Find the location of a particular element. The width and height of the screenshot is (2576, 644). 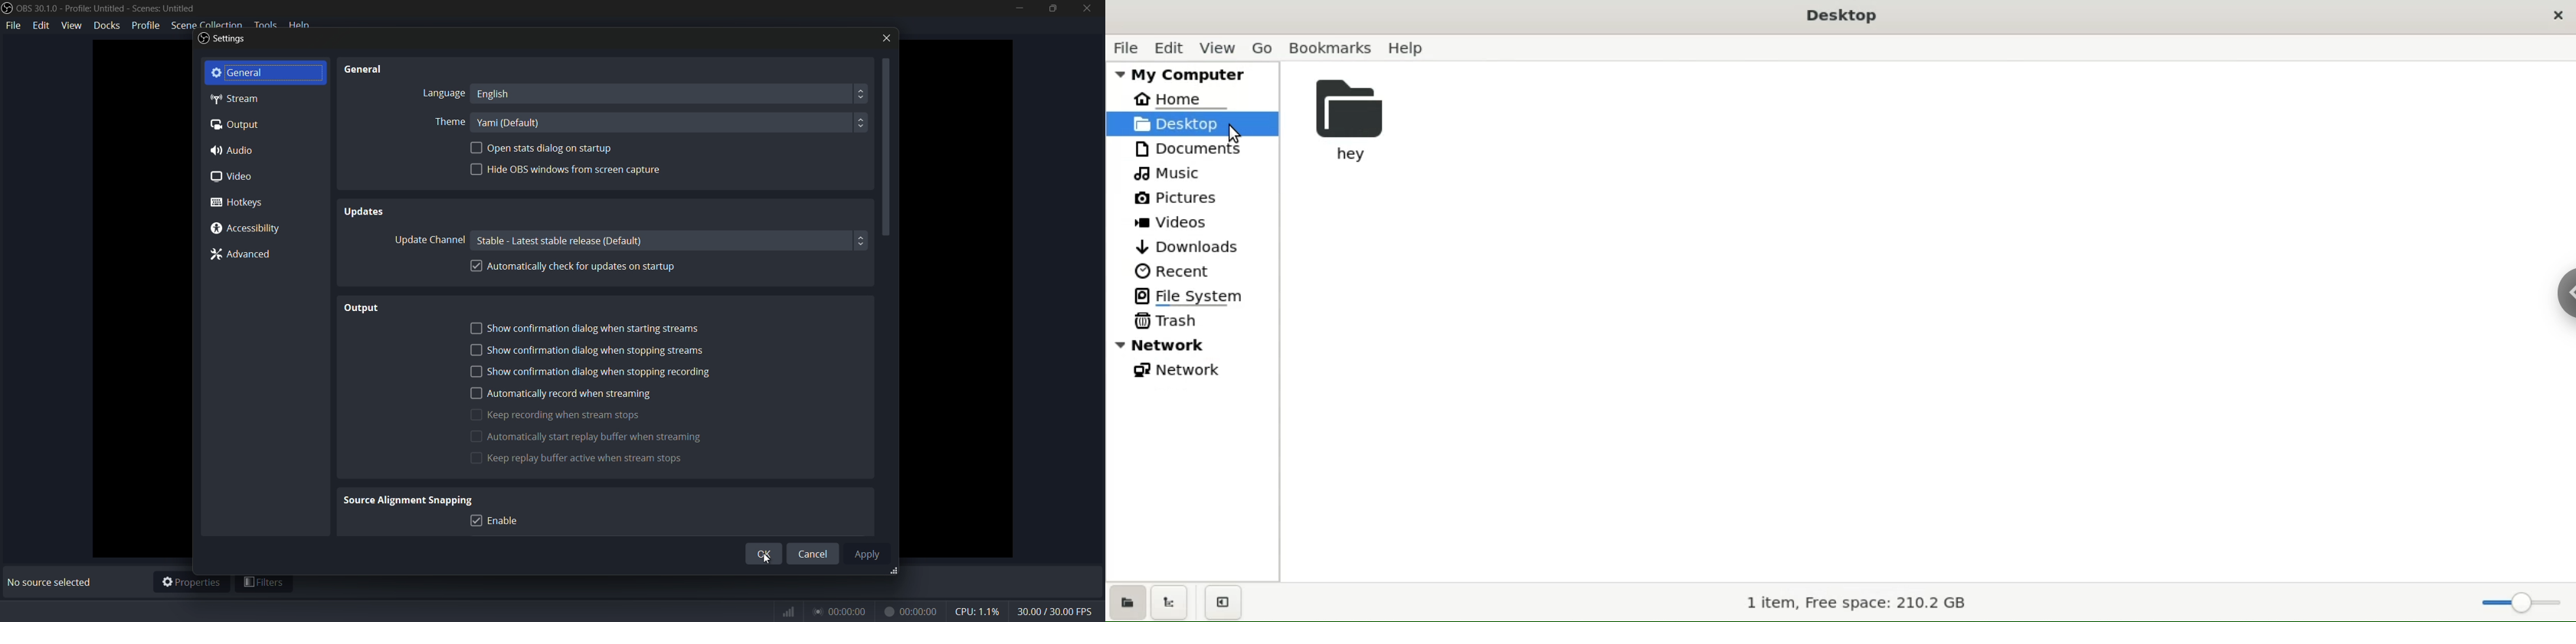

General is located at coordinates (265, 71).